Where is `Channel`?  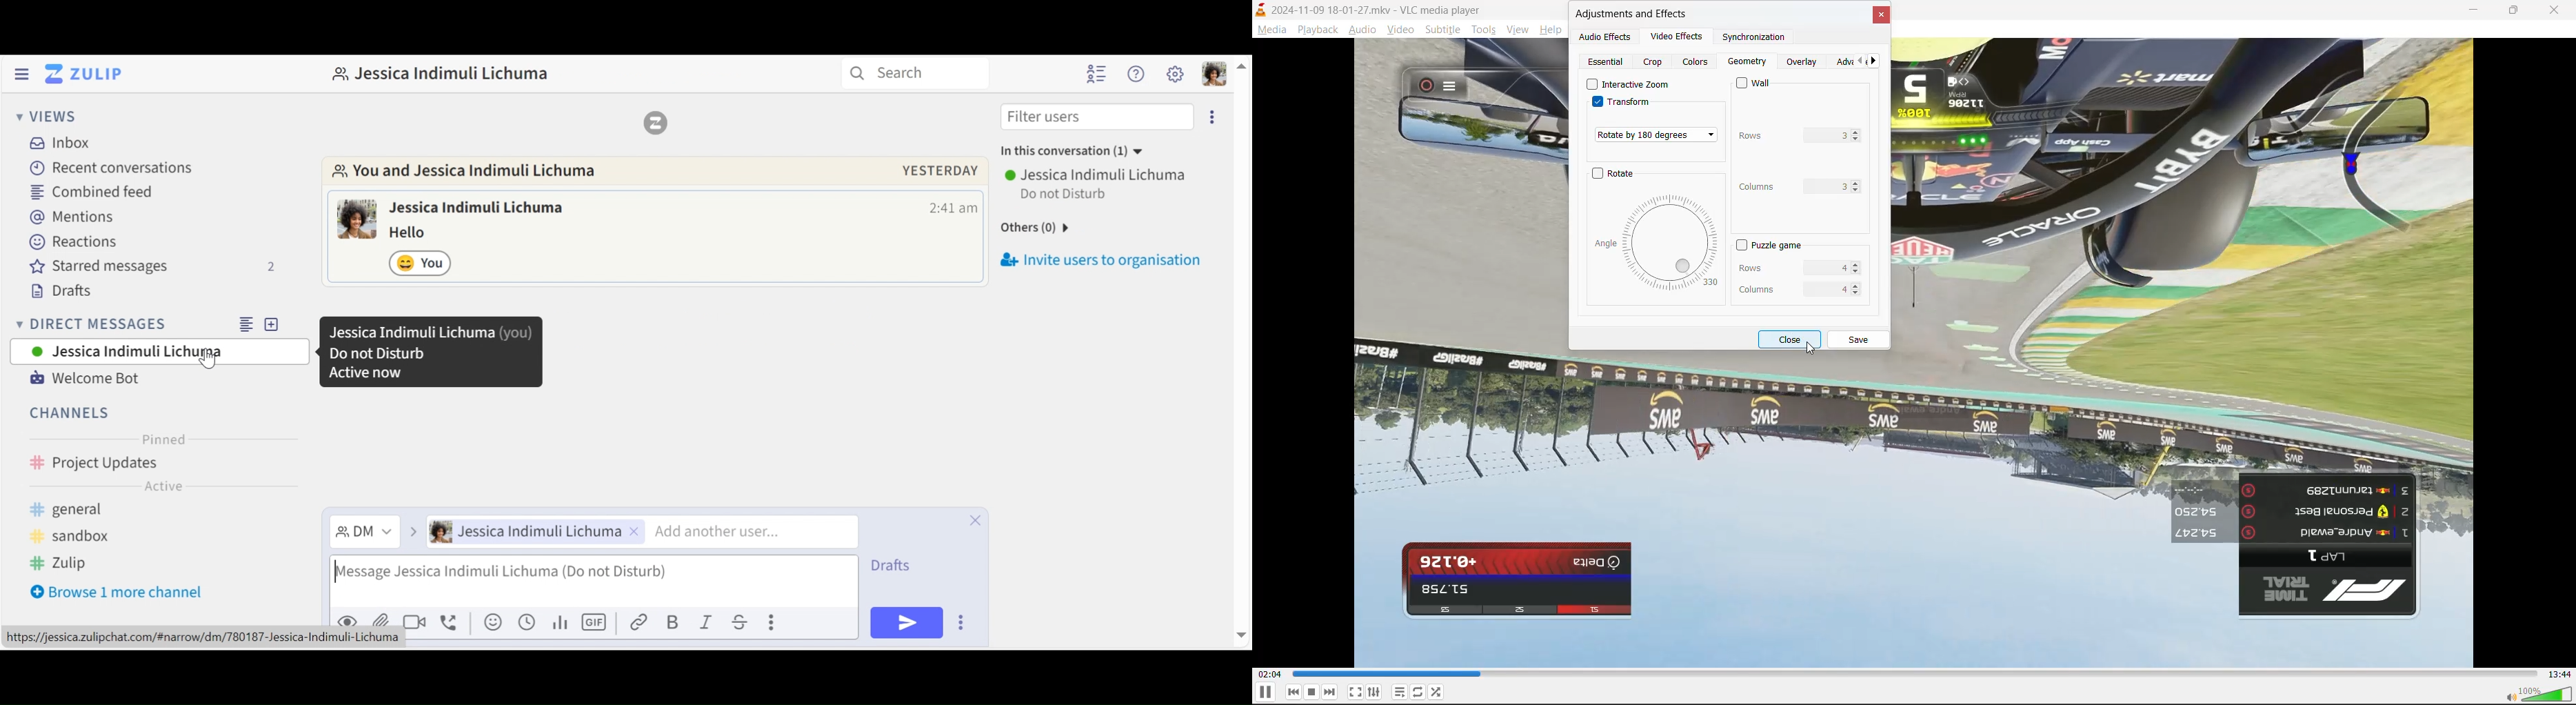 Channel is located at coordinates (159, 464).